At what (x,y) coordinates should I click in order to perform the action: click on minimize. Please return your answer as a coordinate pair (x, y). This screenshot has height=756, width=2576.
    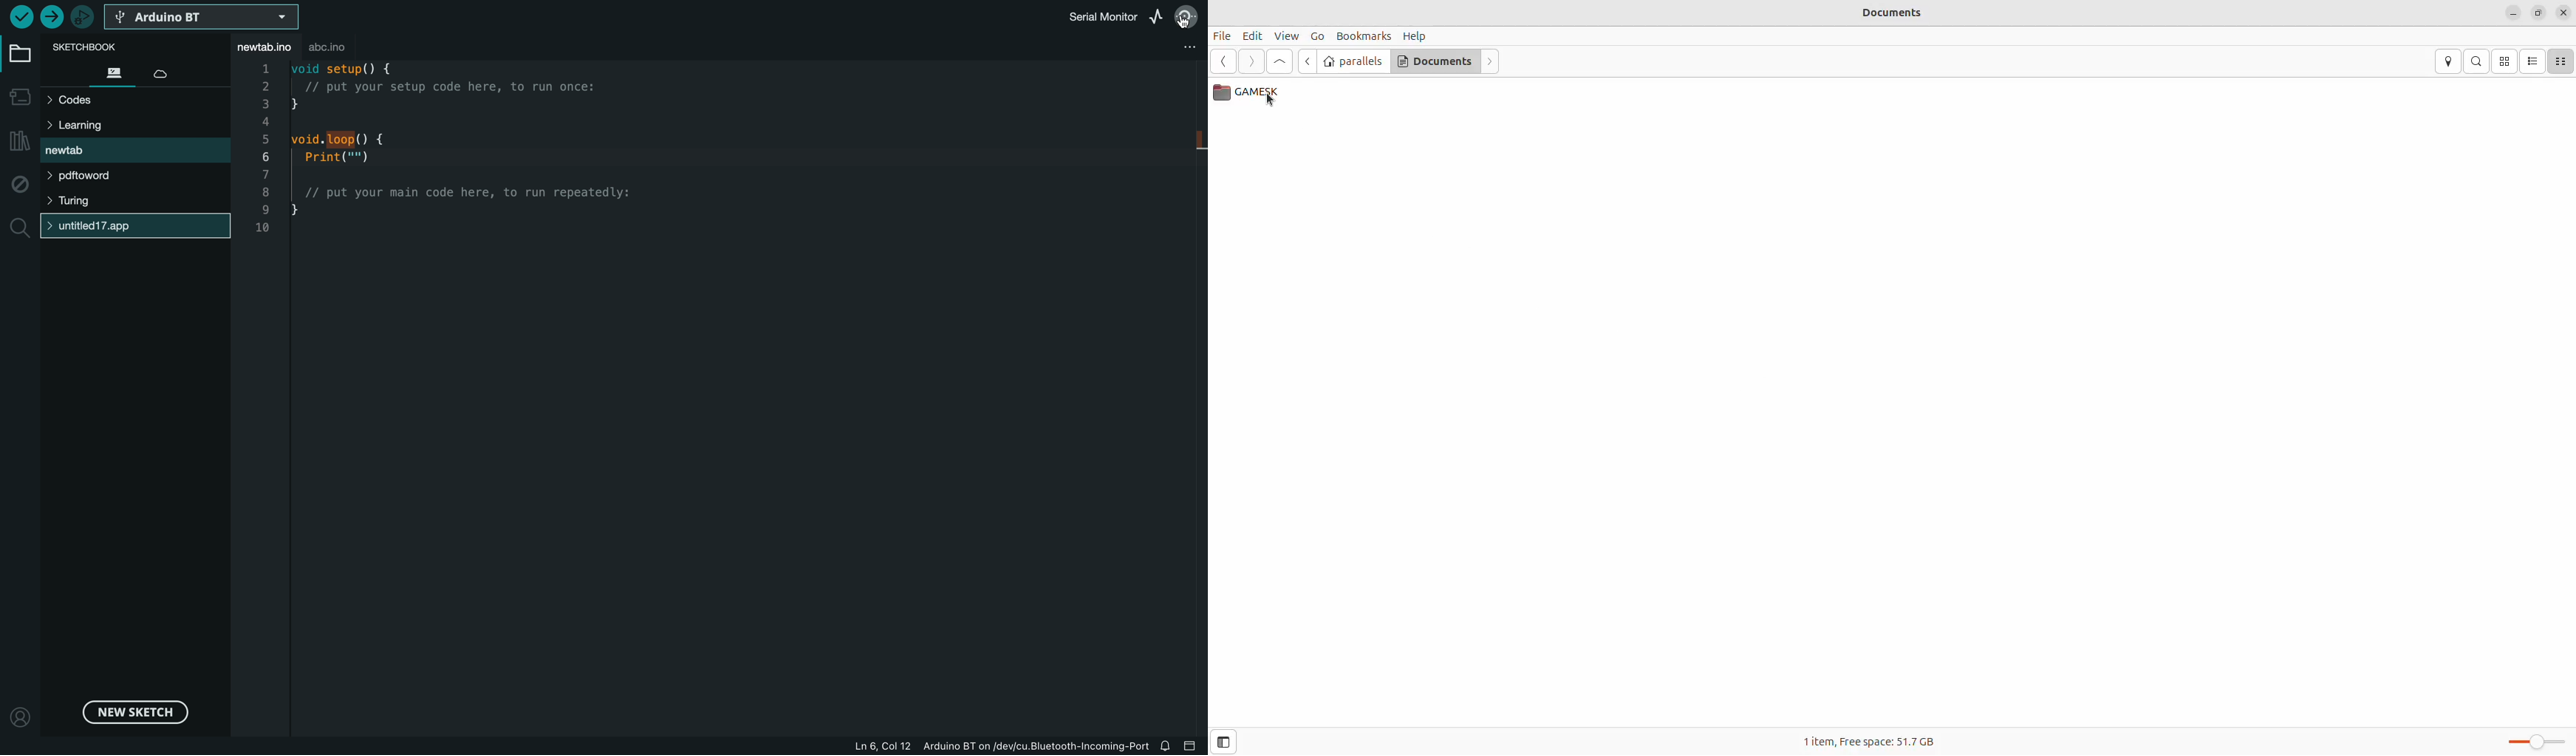
    Looking at the image, I should click on (2514, 15).